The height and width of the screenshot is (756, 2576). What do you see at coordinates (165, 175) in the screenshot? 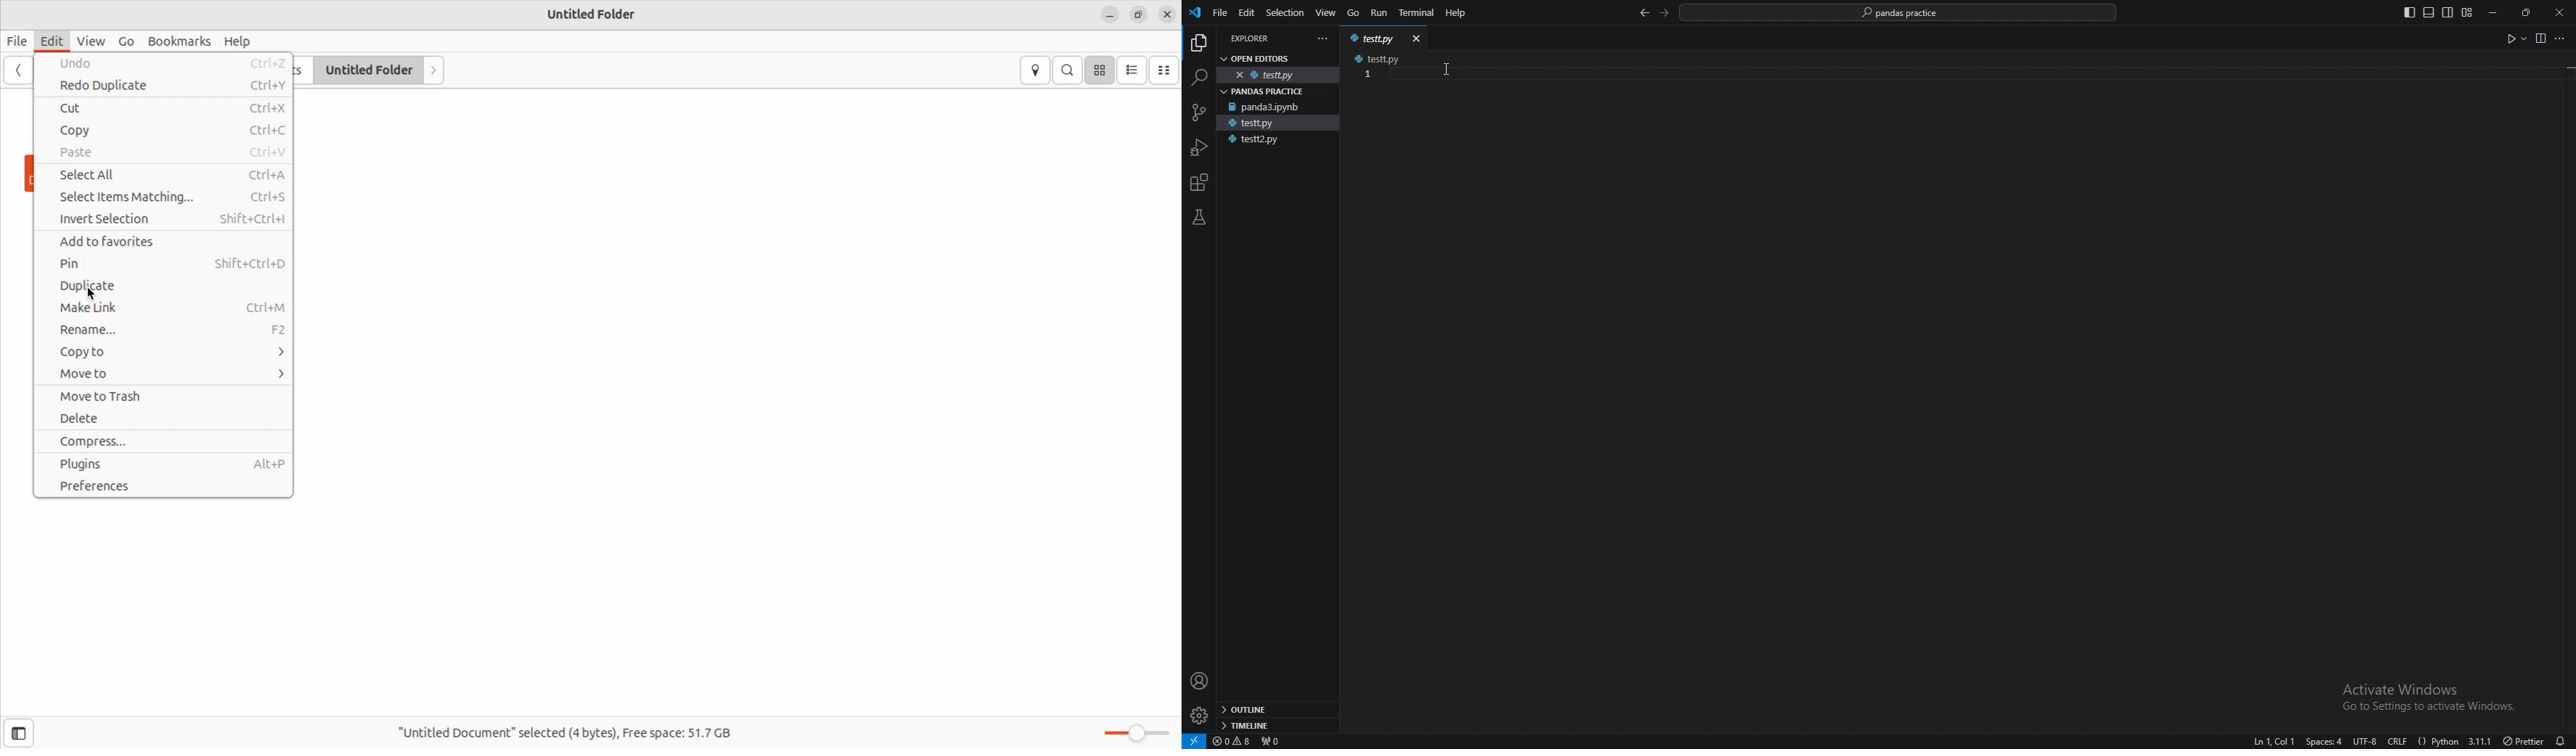
I see `Select All` at bounding box center [165, 175].